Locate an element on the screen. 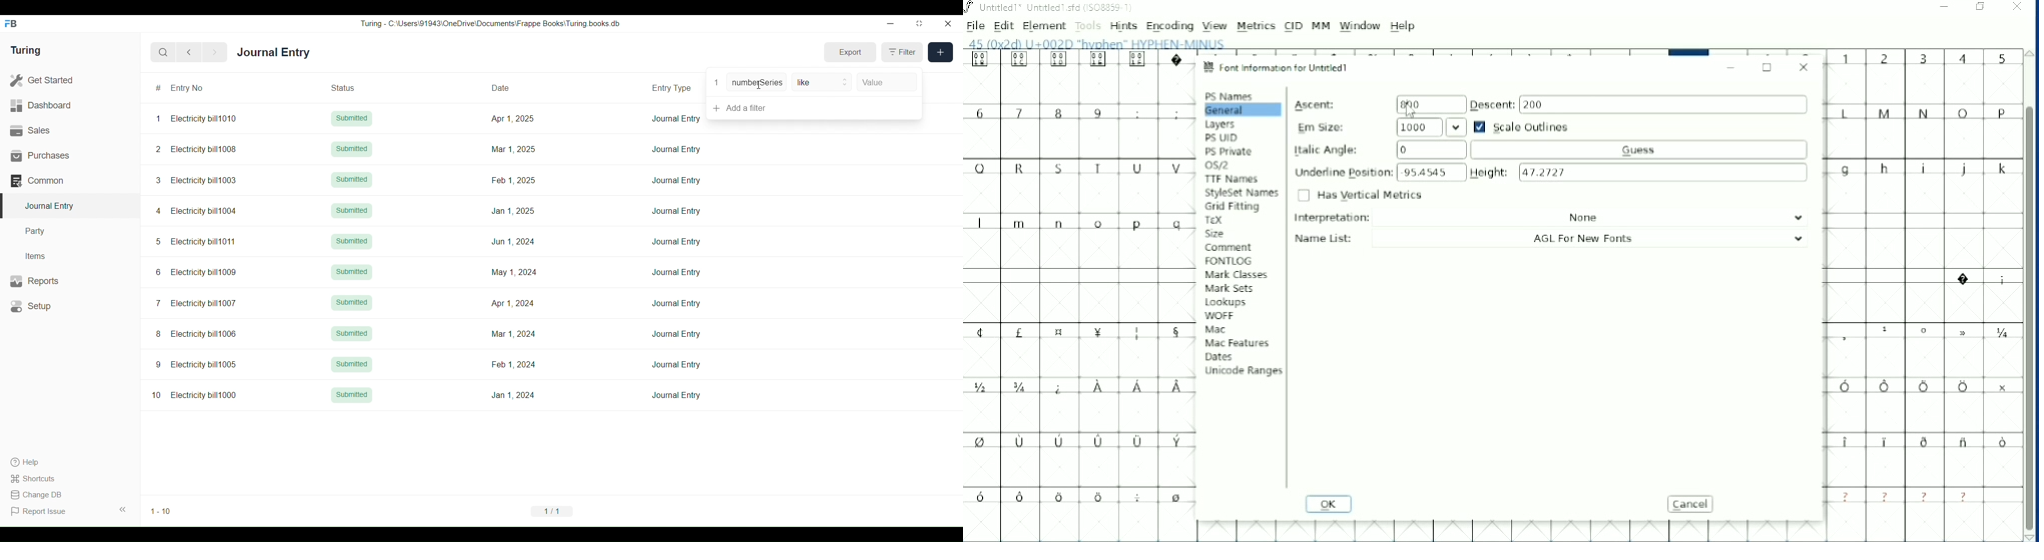 The width and height of the screenshot is (2044, 560). Purchases is located at coordinates (70, 156).